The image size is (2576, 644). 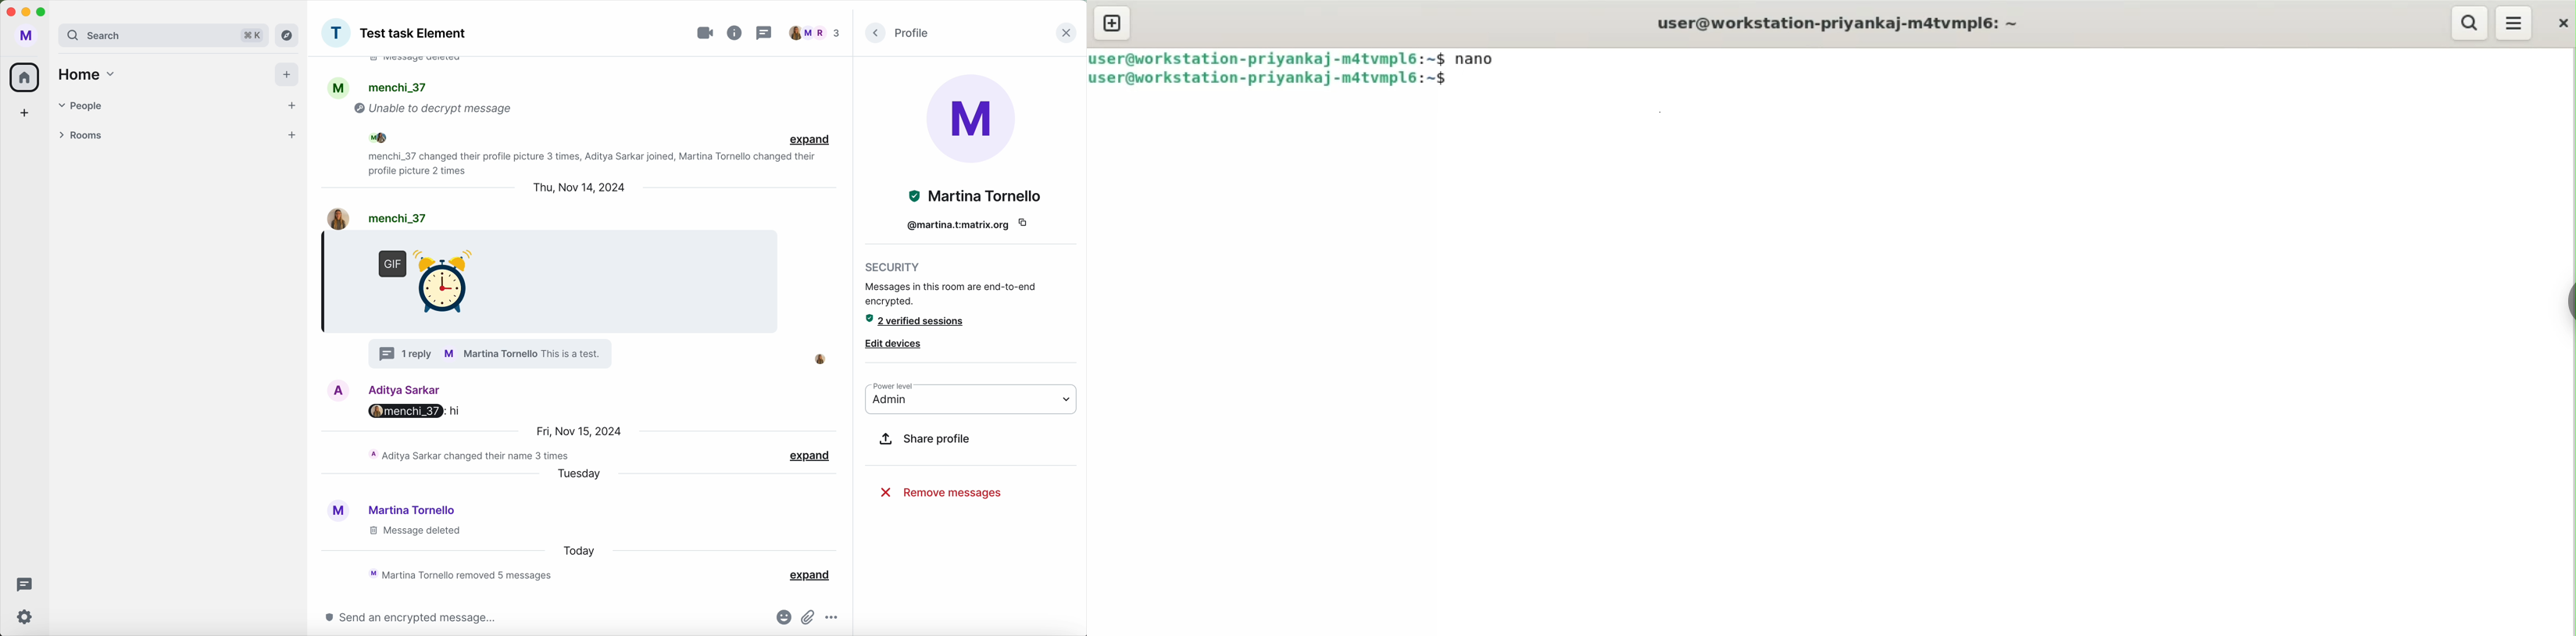 What do you see at coordinates (822, 357) in the screenshot?
I see `profile picture` at bounding box center [822, 357].